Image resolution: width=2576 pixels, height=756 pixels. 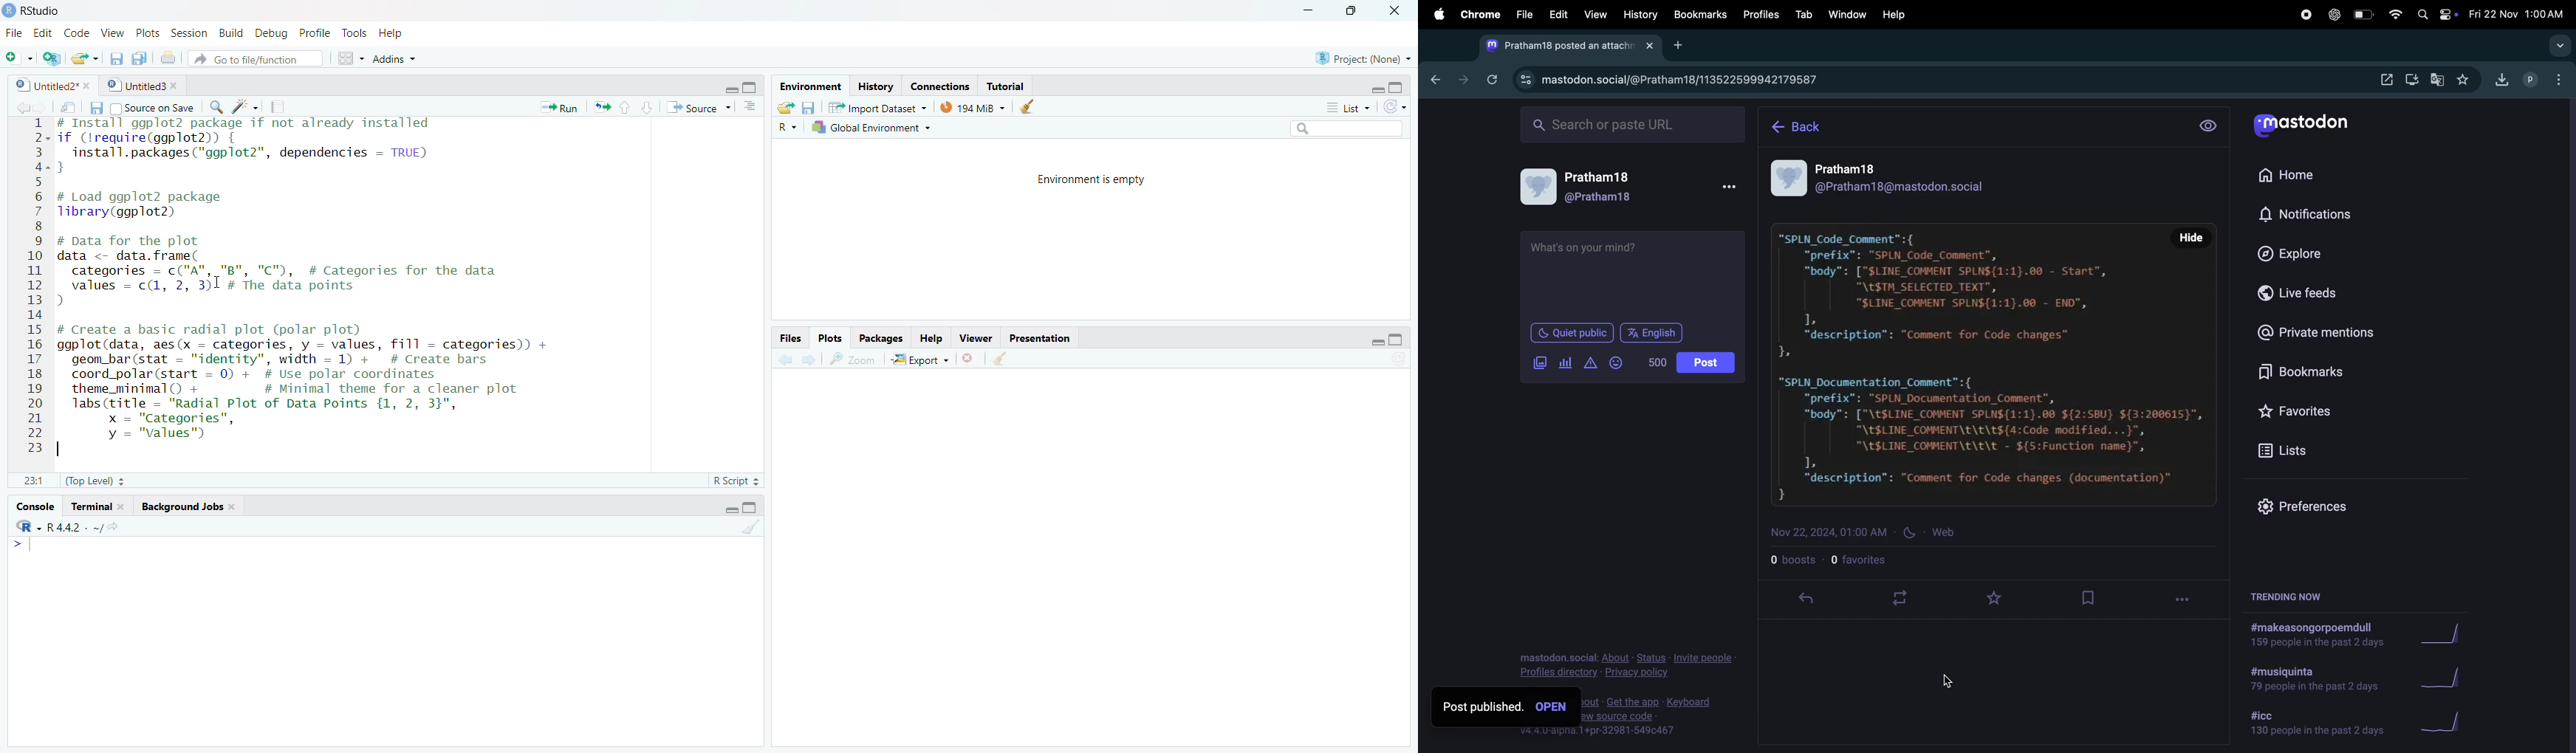 What do you see at coordinates (734, 480) in the screenshot?
I see `R Script ` at bounding box center [734, 480].